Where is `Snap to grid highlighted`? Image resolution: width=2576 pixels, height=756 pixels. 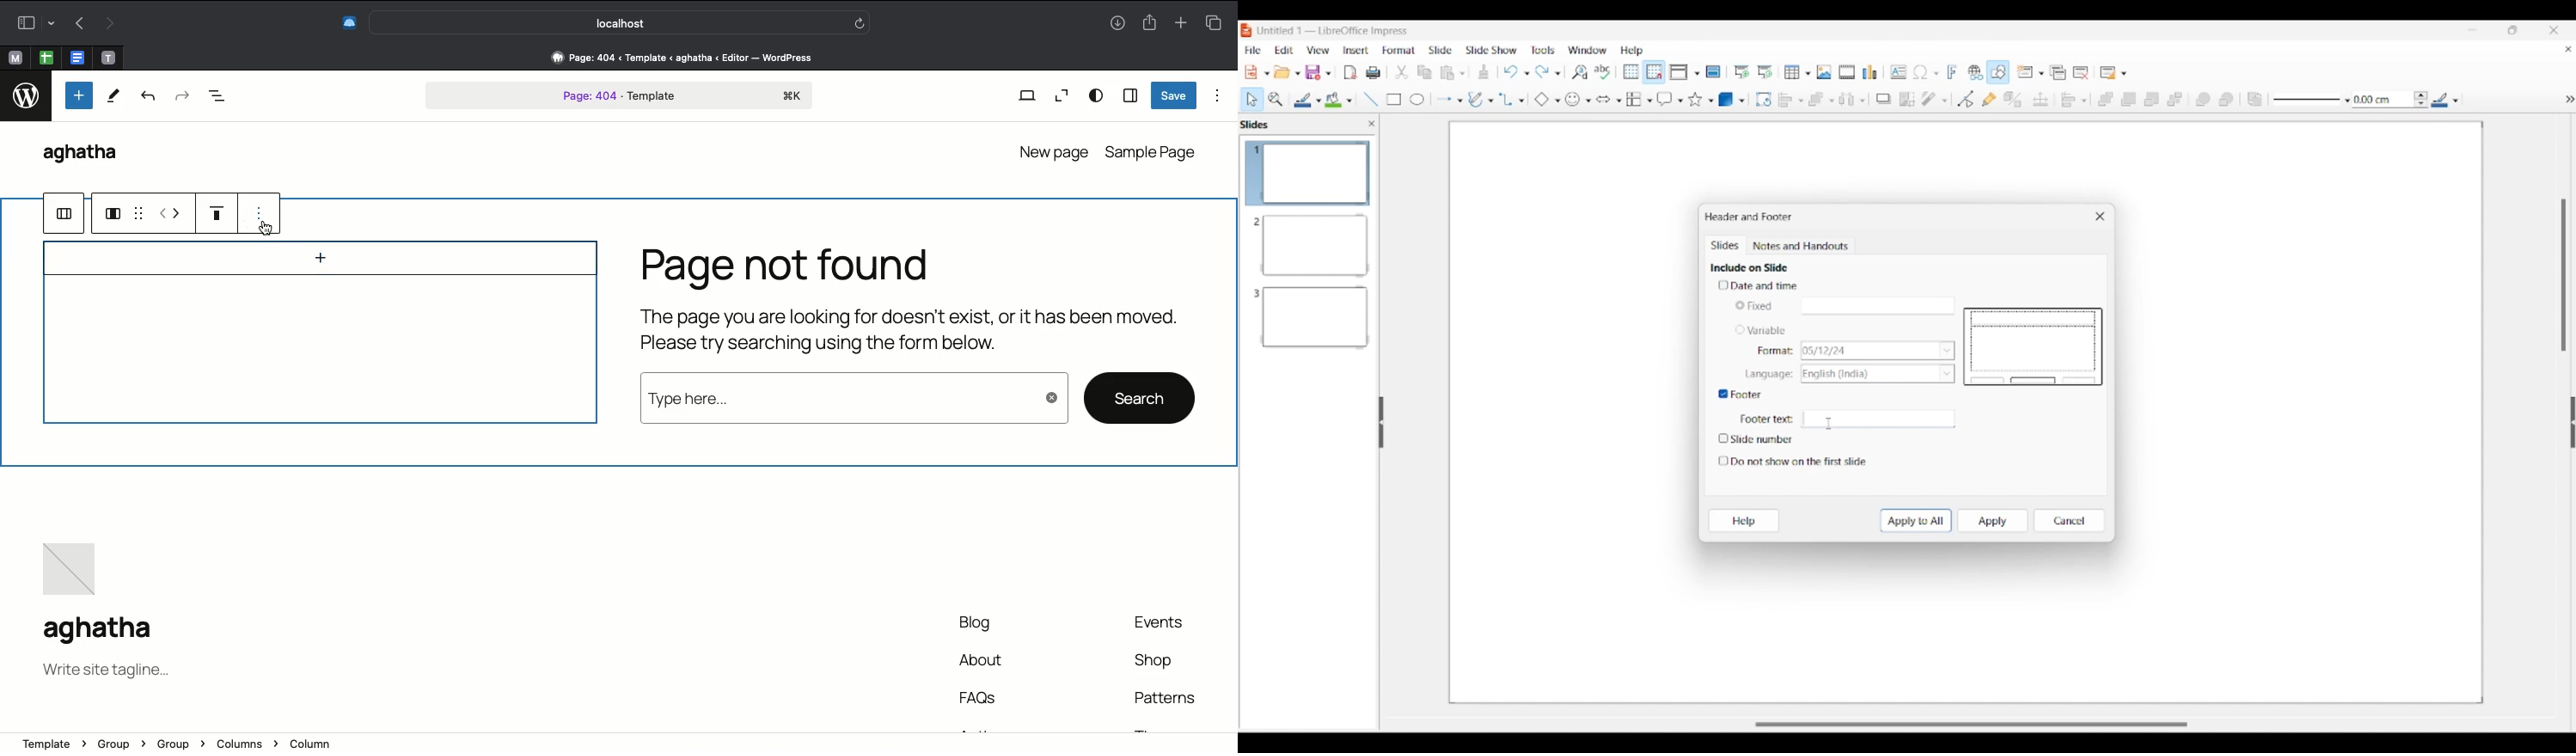 Snap to grid highlighted is located at coordinates (1655, 73).